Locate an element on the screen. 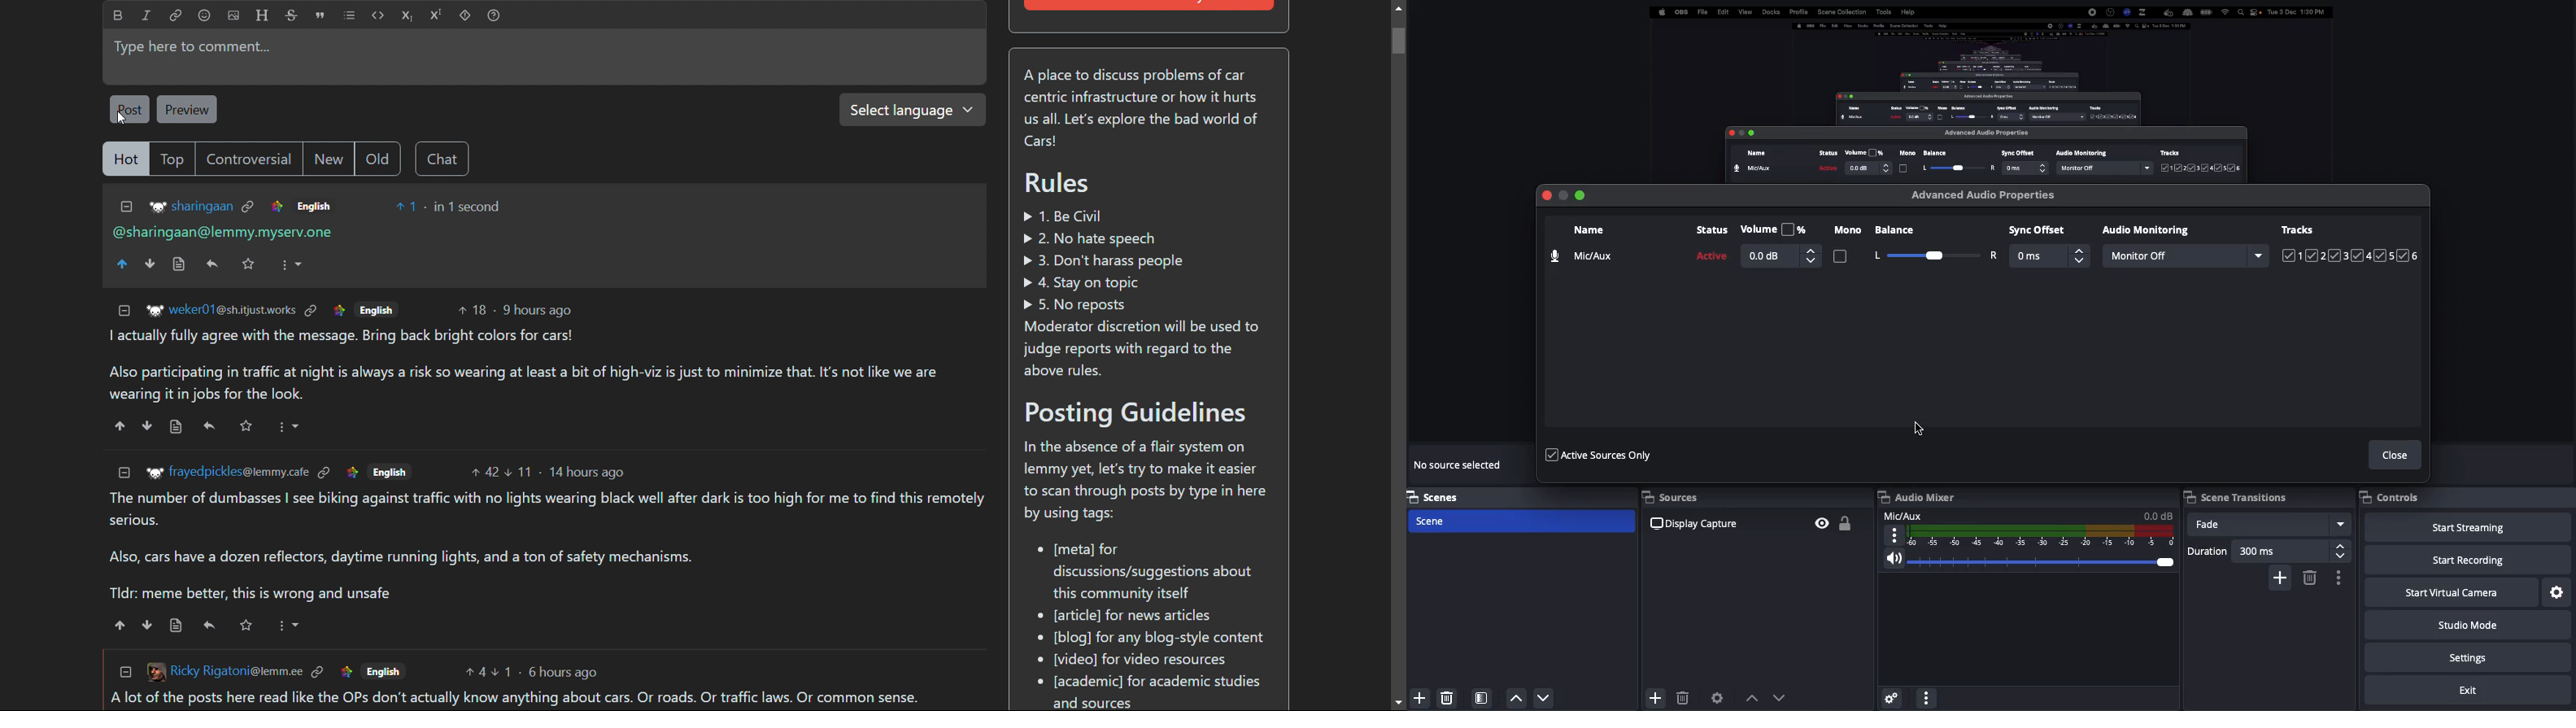 The width and height of the screenshot is (2576, 728). Display capture is located at coordinates (1705, 526).